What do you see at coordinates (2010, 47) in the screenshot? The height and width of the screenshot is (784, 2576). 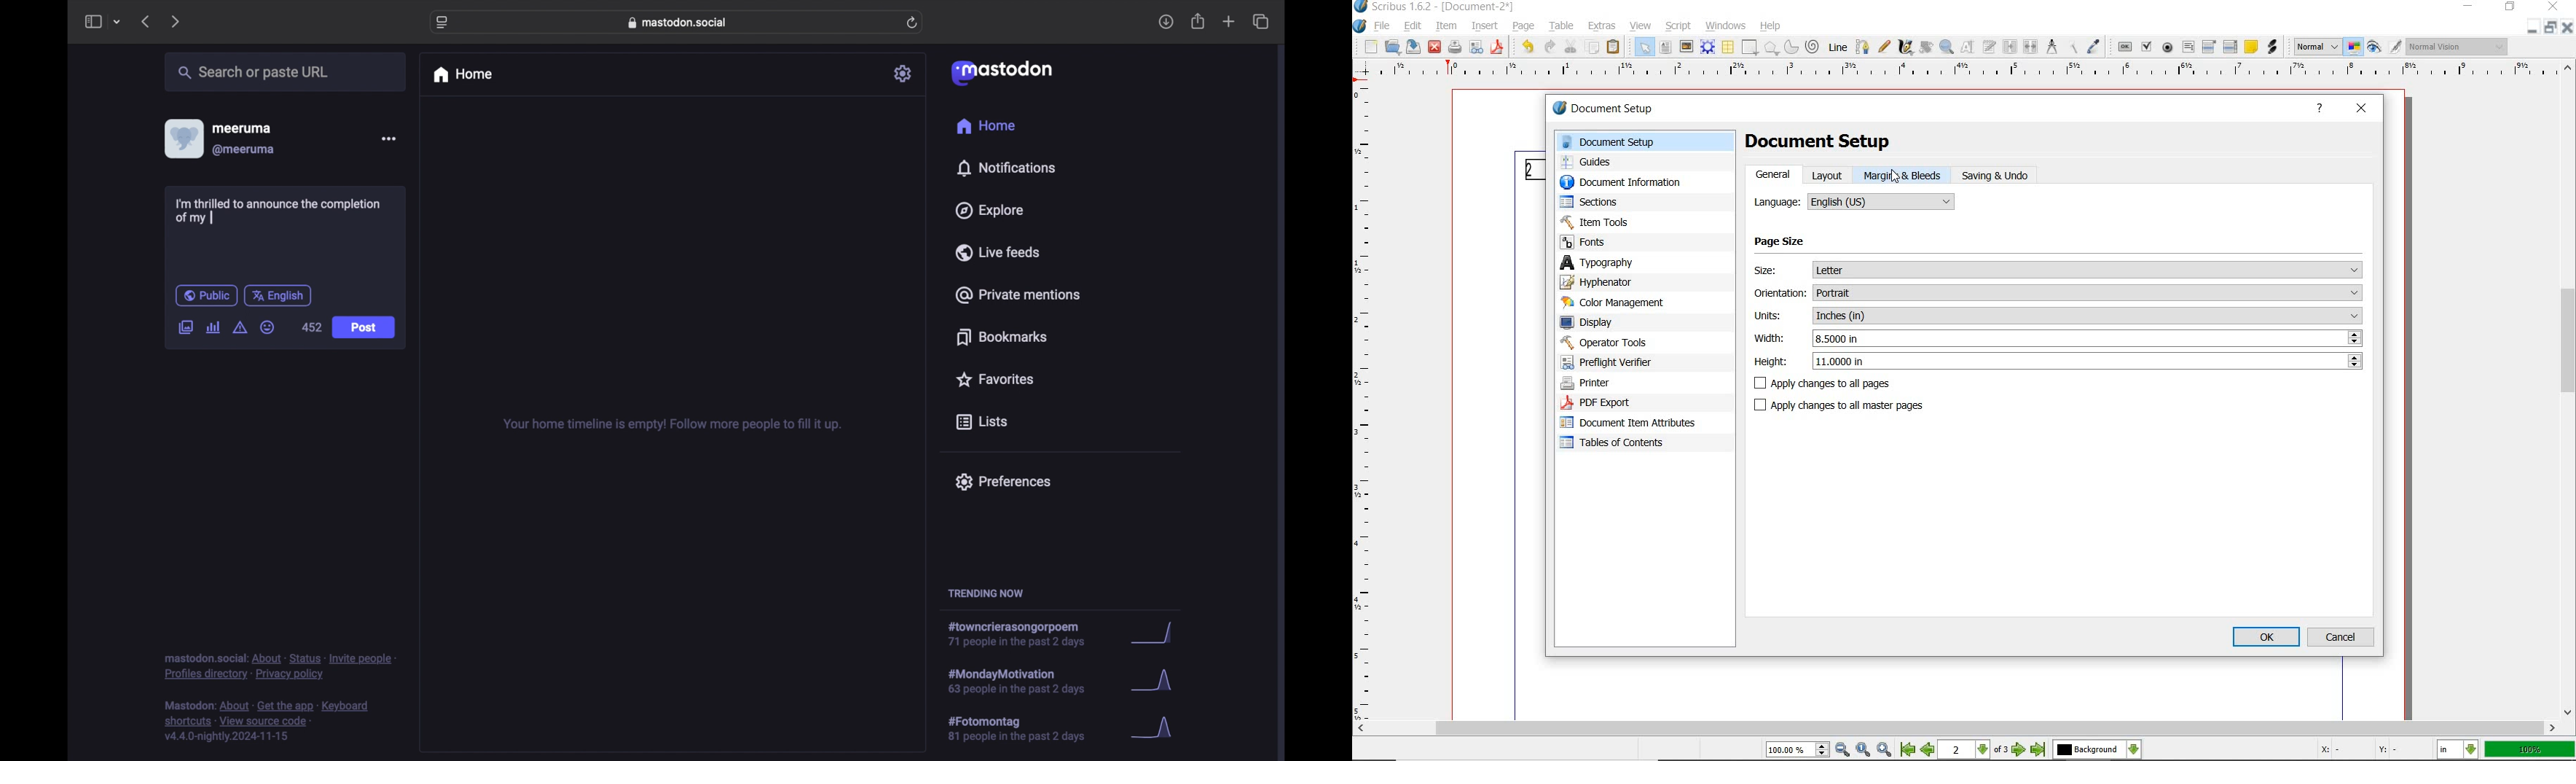 I see `link text frames` at bounding box center [2010, 47].